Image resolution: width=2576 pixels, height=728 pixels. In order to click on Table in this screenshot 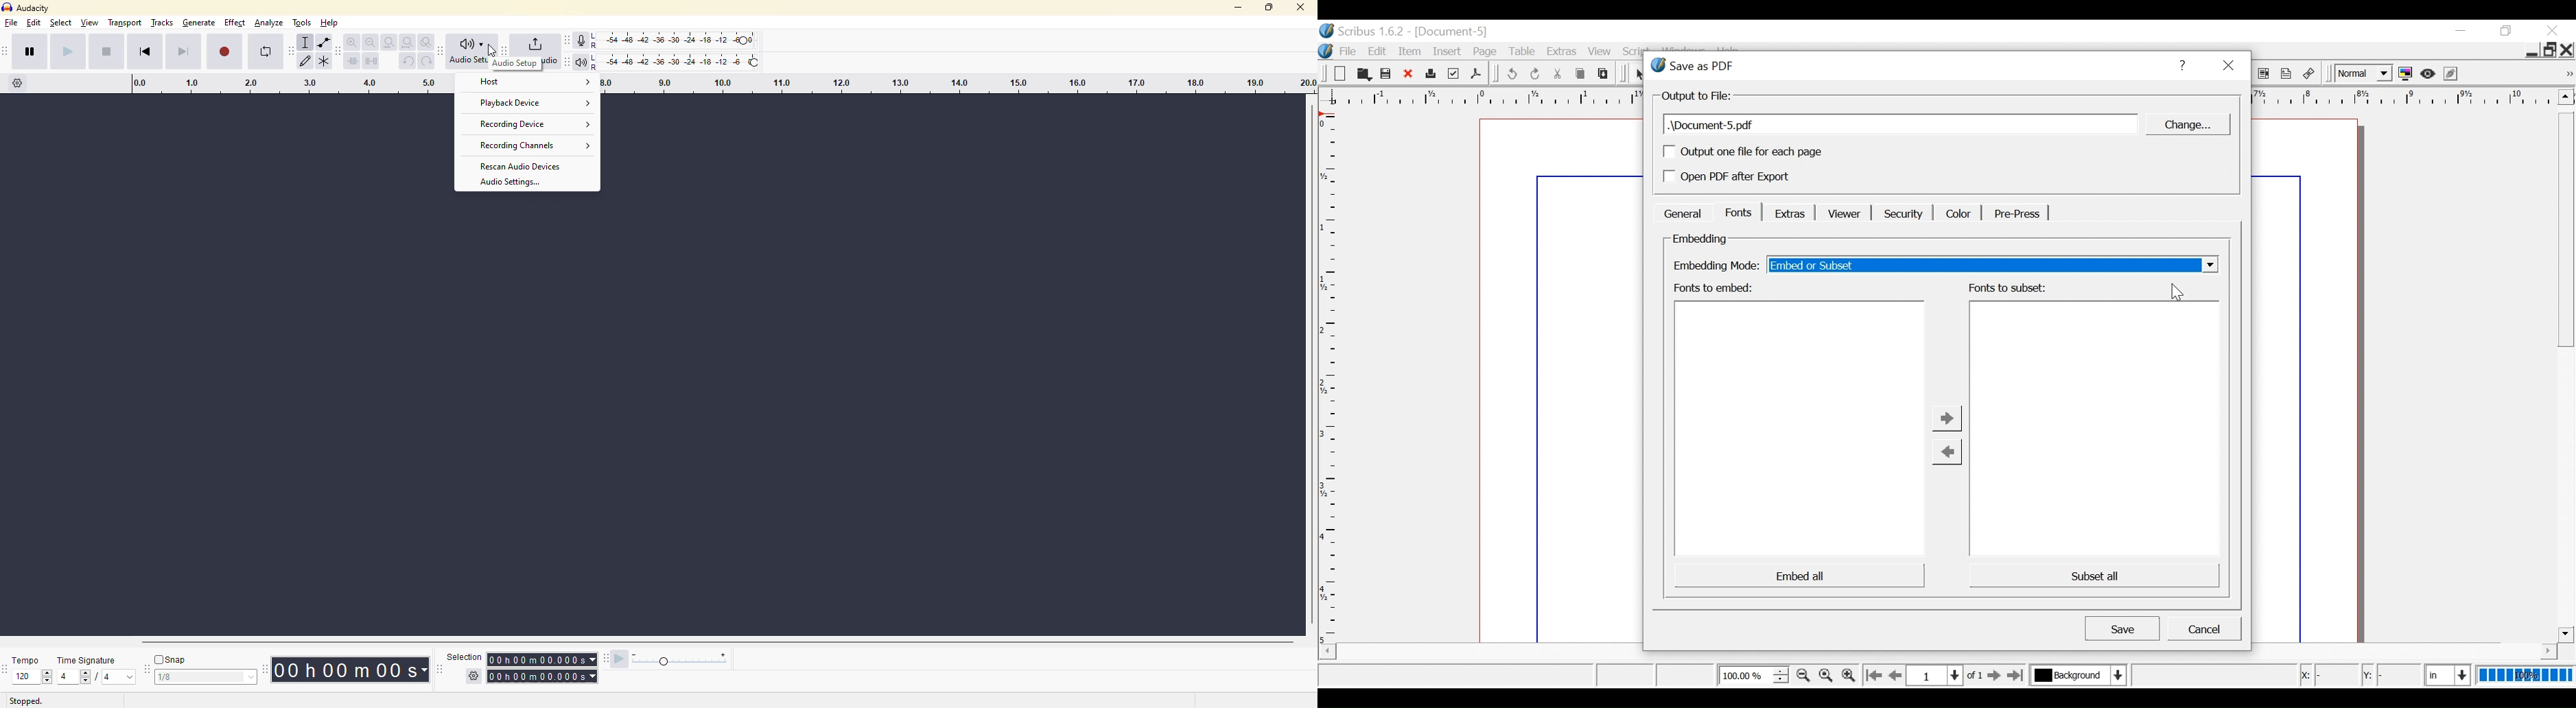, I will do `click(1525, 52)`.